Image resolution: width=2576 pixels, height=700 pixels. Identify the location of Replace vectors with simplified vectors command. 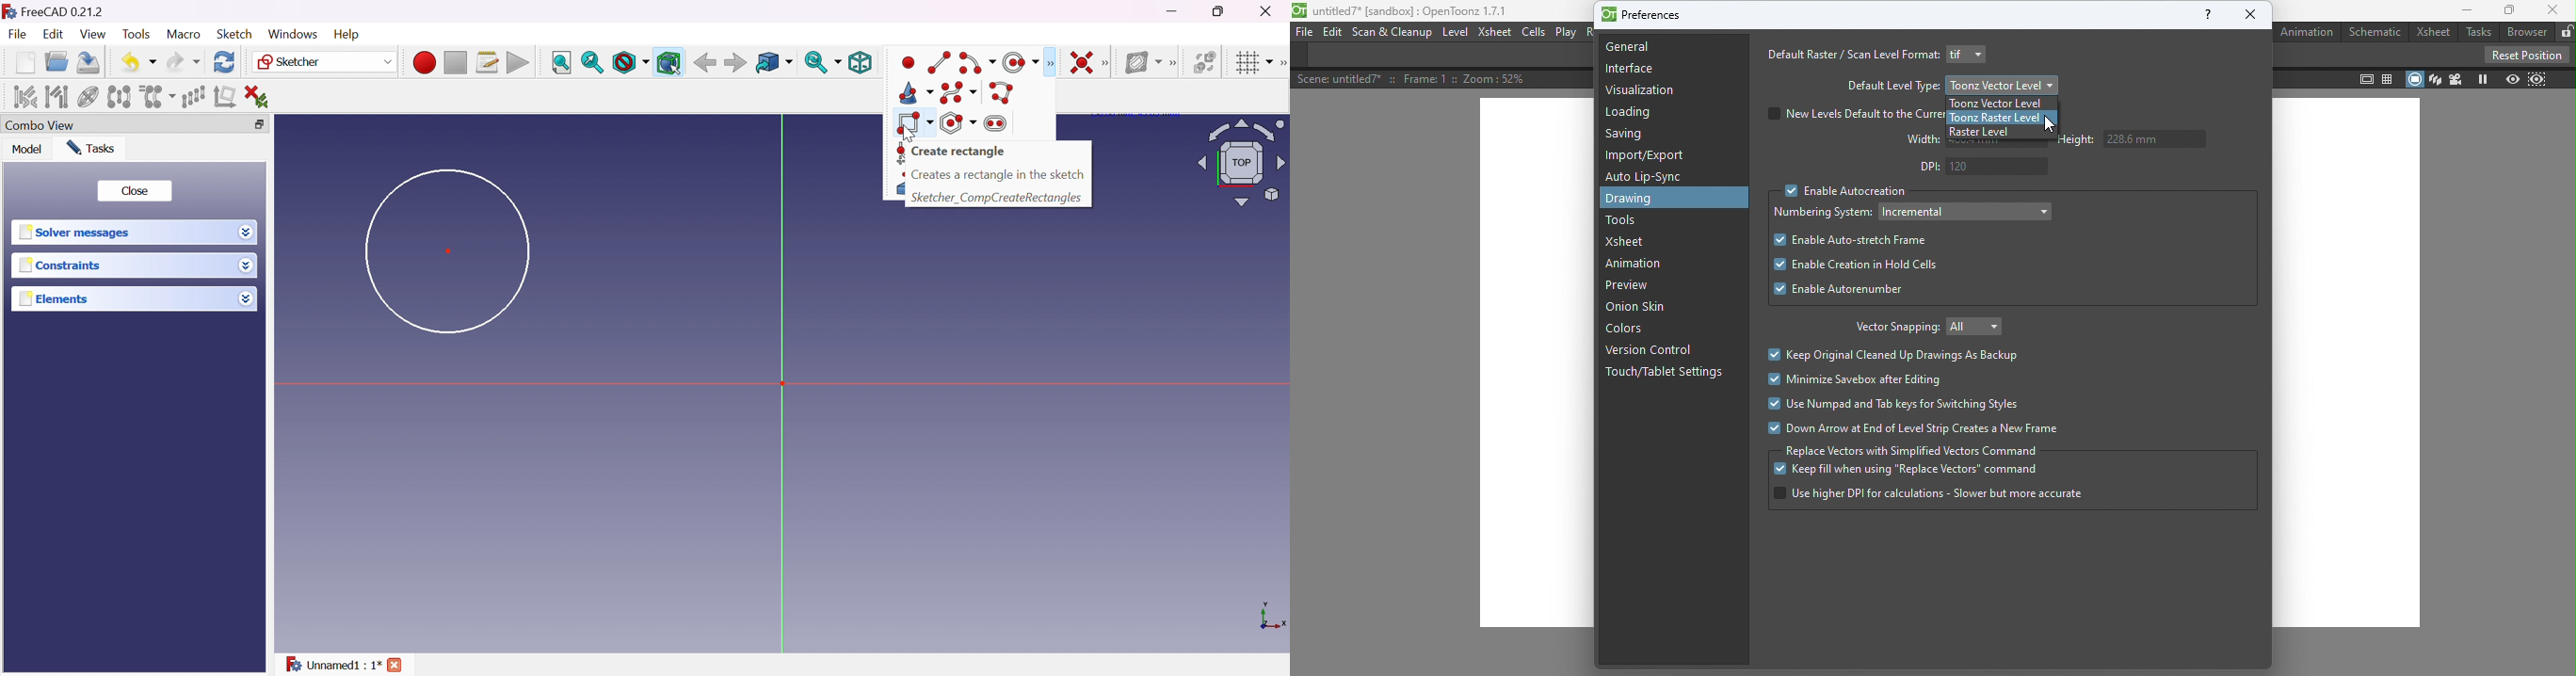
(1913, 450).